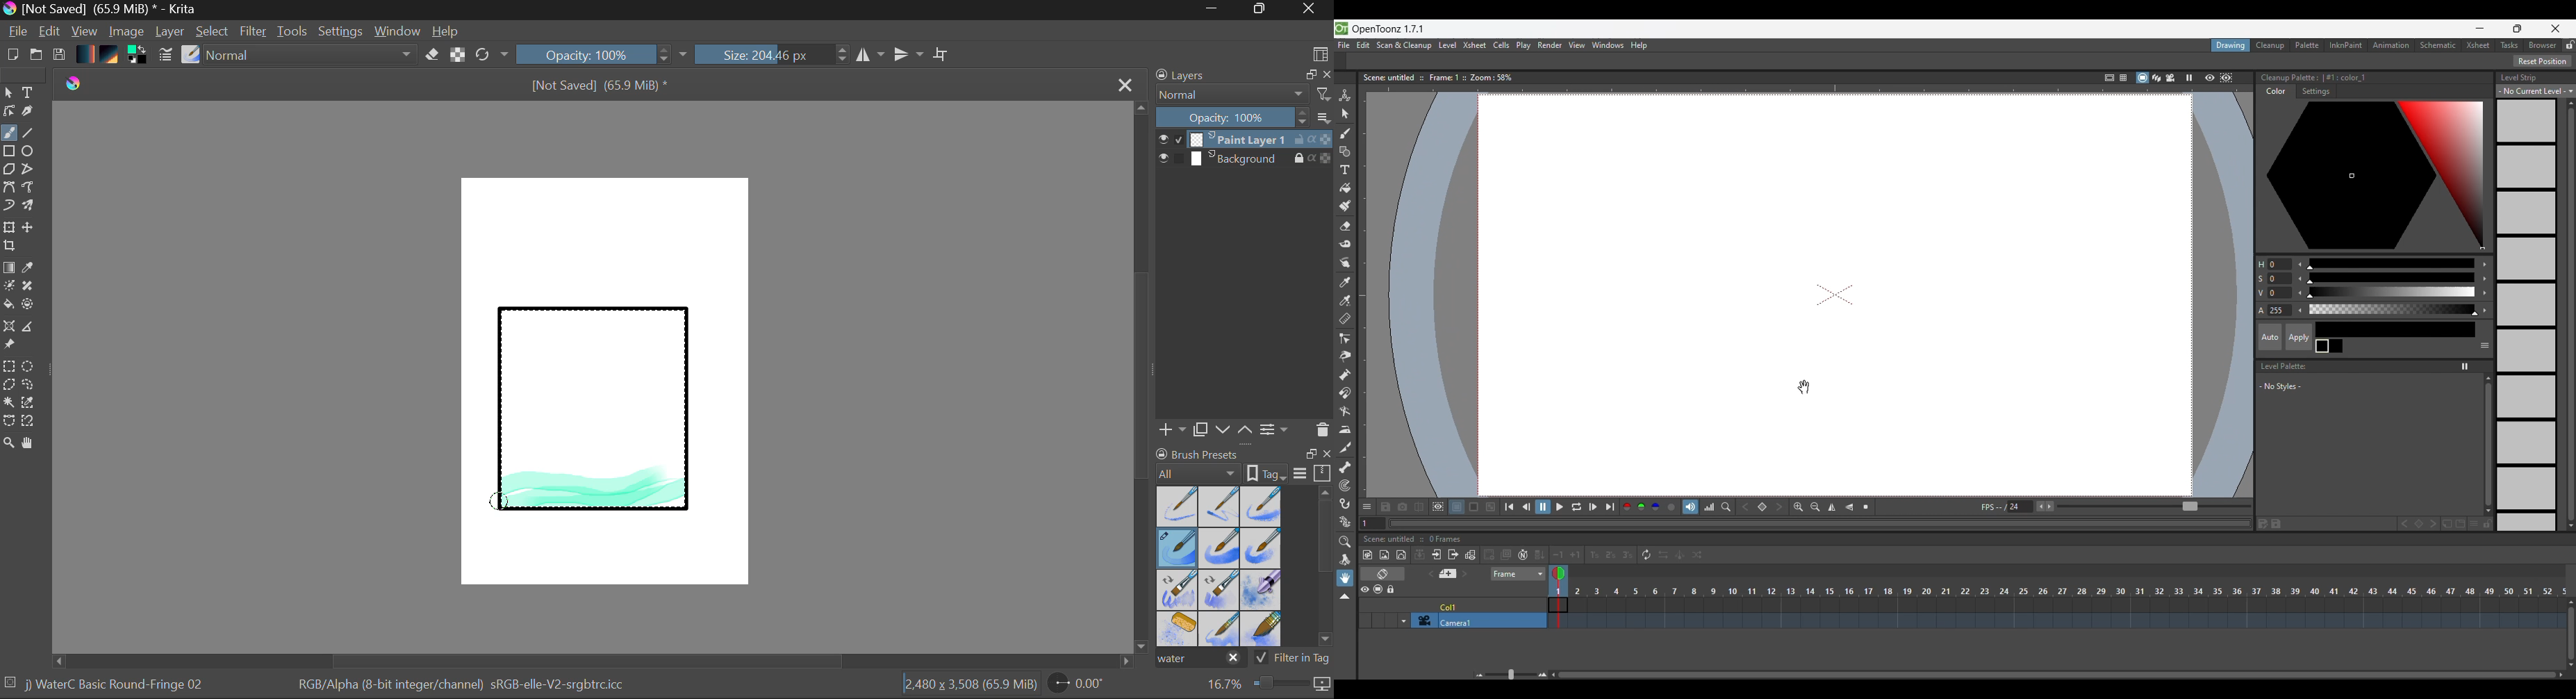  I want to click on Multibrush Tool, so click(29, 207).